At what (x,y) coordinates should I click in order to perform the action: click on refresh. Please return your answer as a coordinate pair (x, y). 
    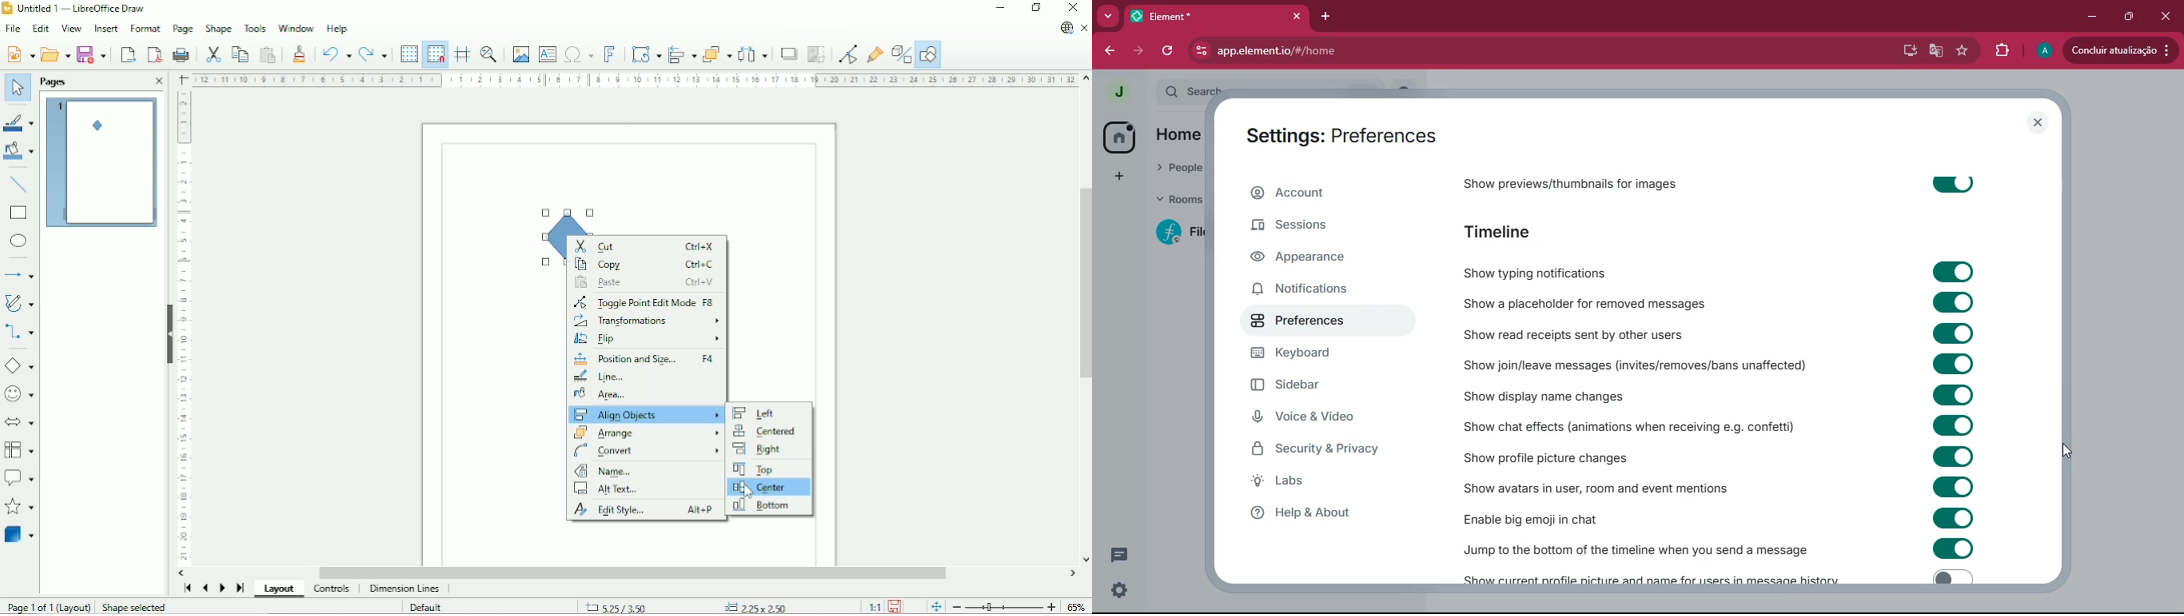
    Looking at the image, I should click on (1169, 50).